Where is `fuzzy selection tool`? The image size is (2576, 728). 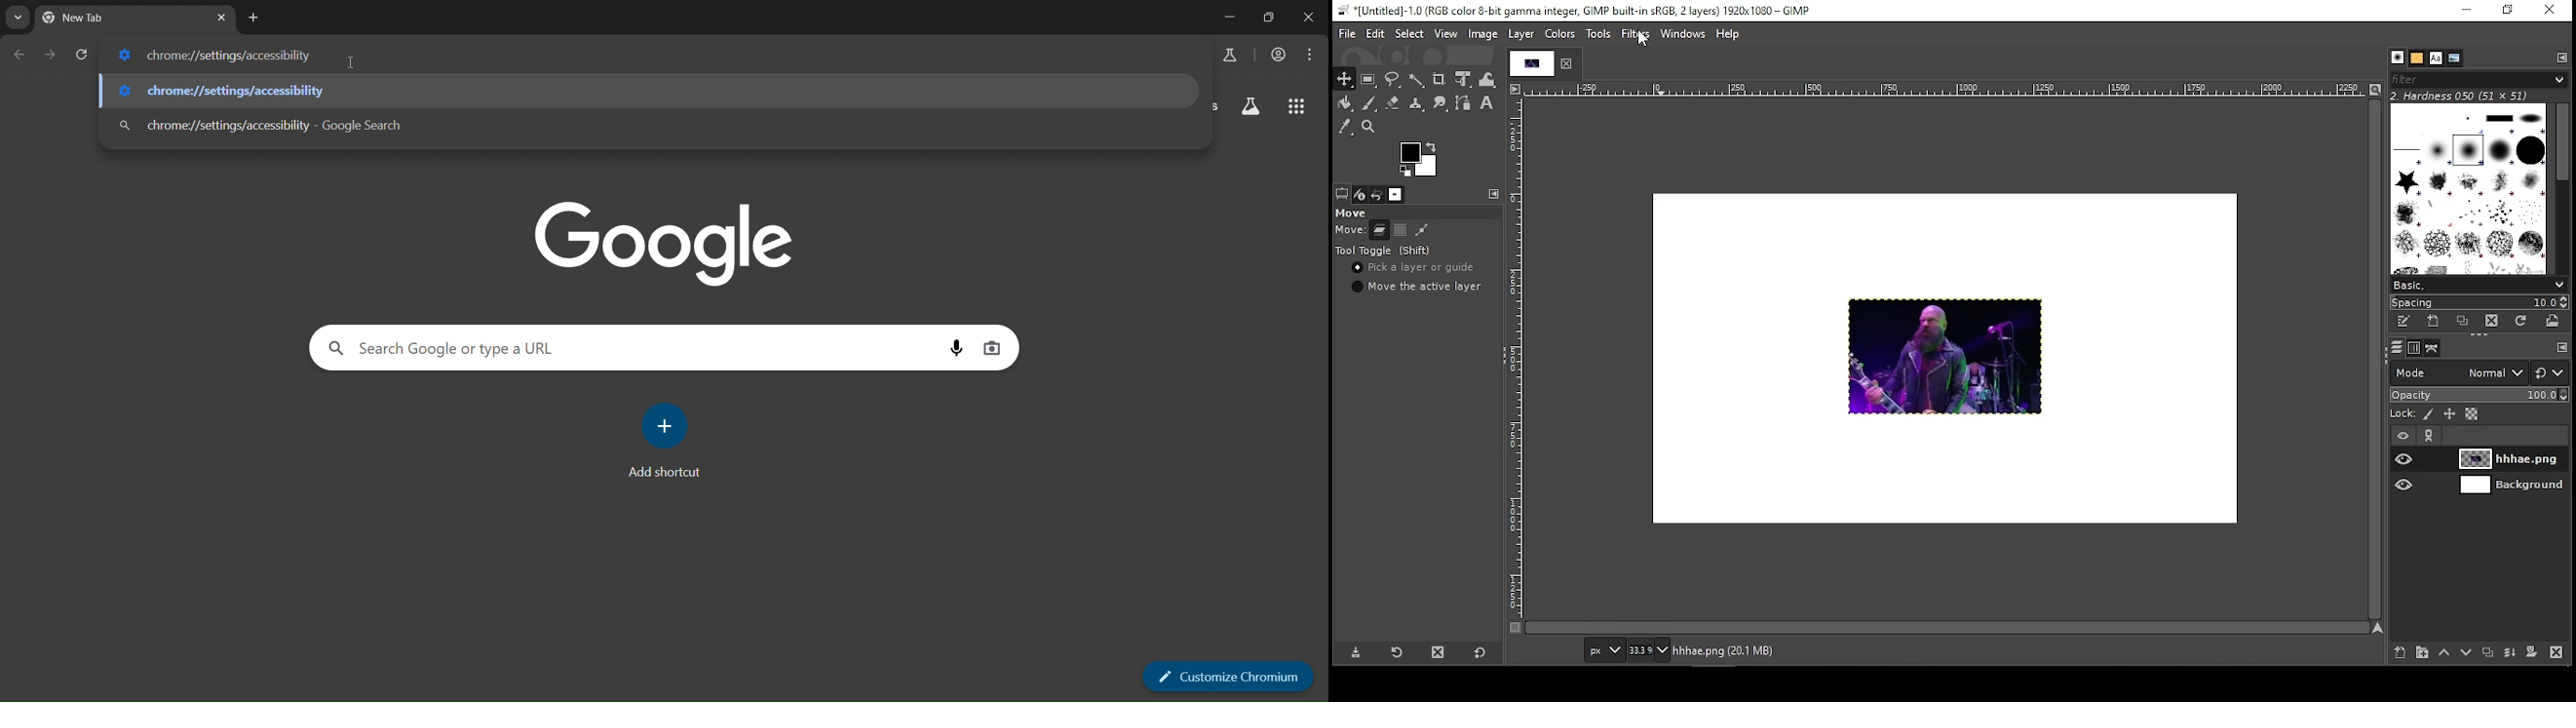
fuzzy selection tool is located at coordinates (1416, 81).